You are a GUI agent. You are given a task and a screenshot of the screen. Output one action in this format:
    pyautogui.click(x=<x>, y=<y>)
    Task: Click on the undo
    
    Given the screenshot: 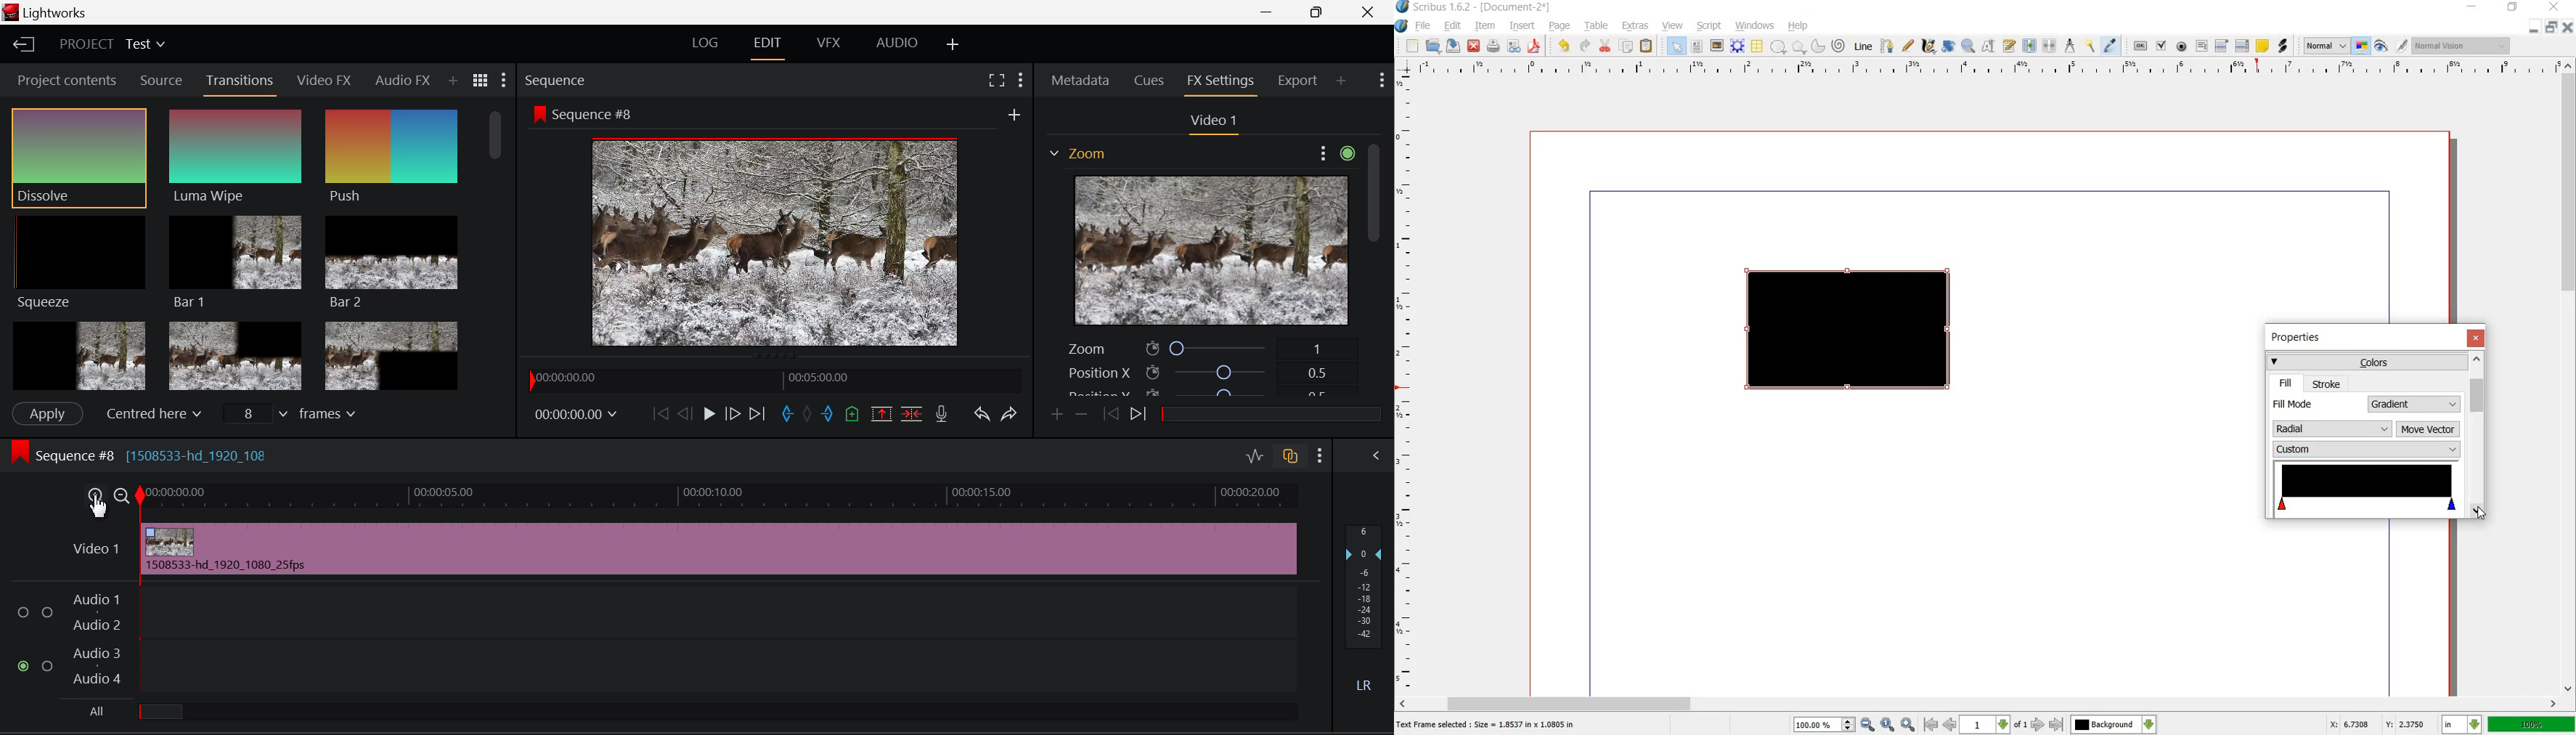 What is the action you would take?
    pyautogui.click(x=1566, y=46)
    